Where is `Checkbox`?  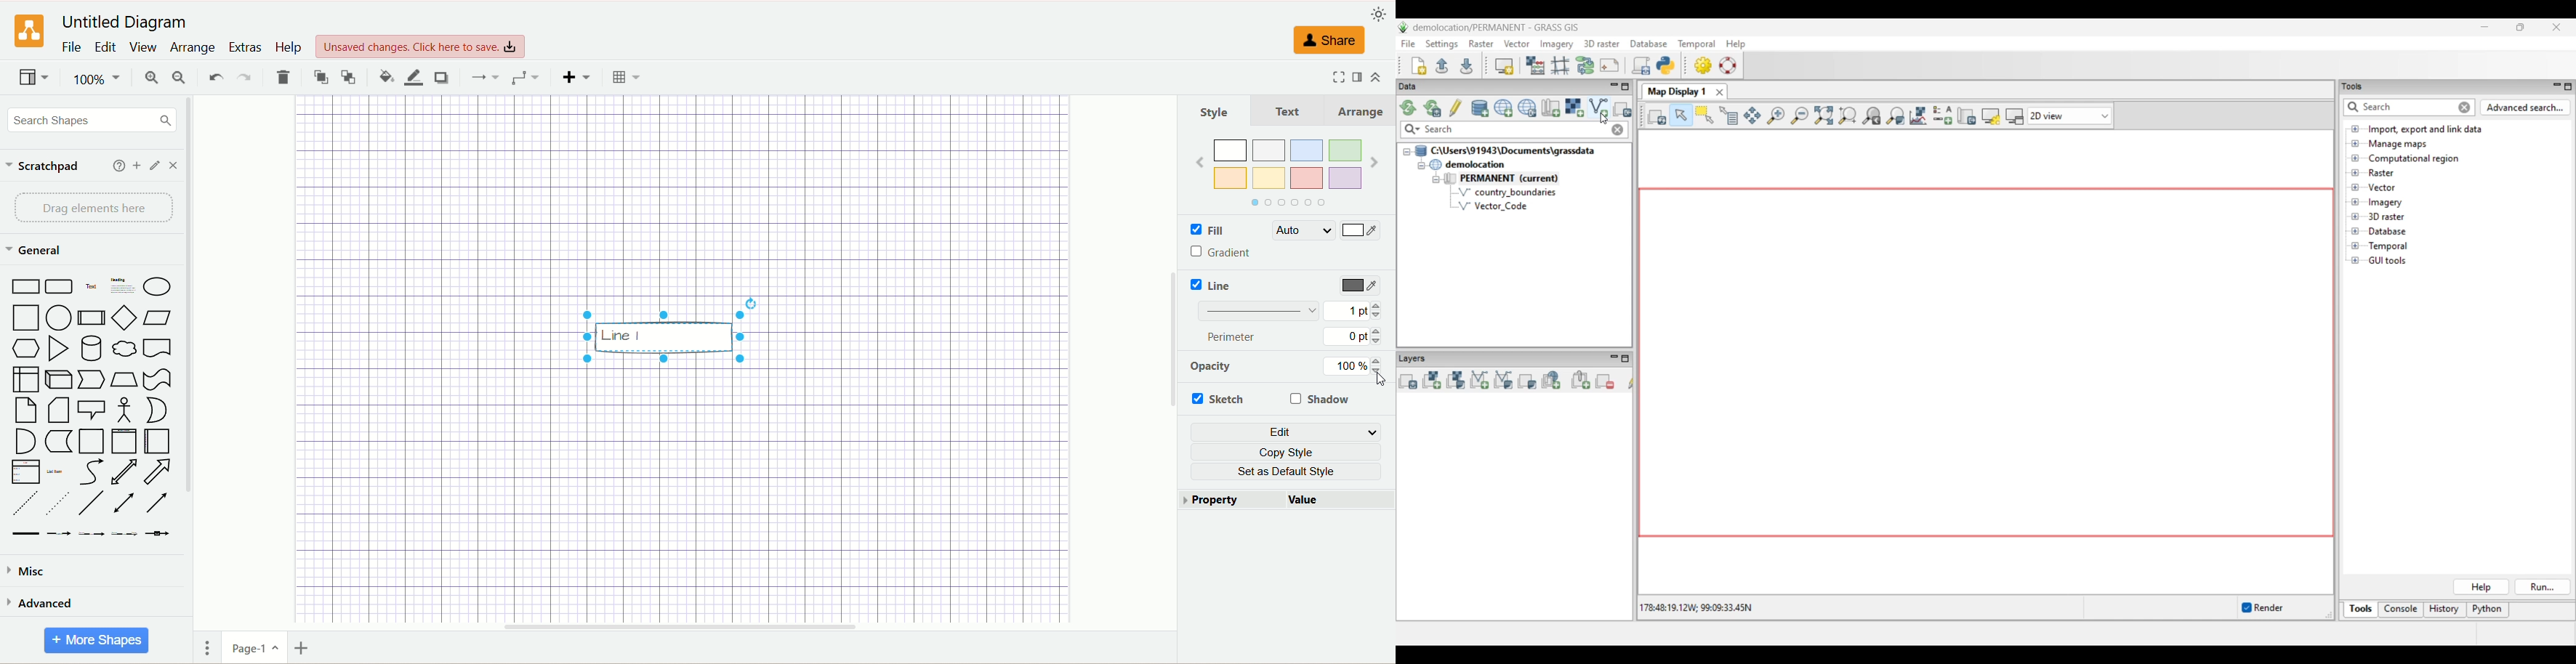 Checkbox is located at coordinates (1195, 251).